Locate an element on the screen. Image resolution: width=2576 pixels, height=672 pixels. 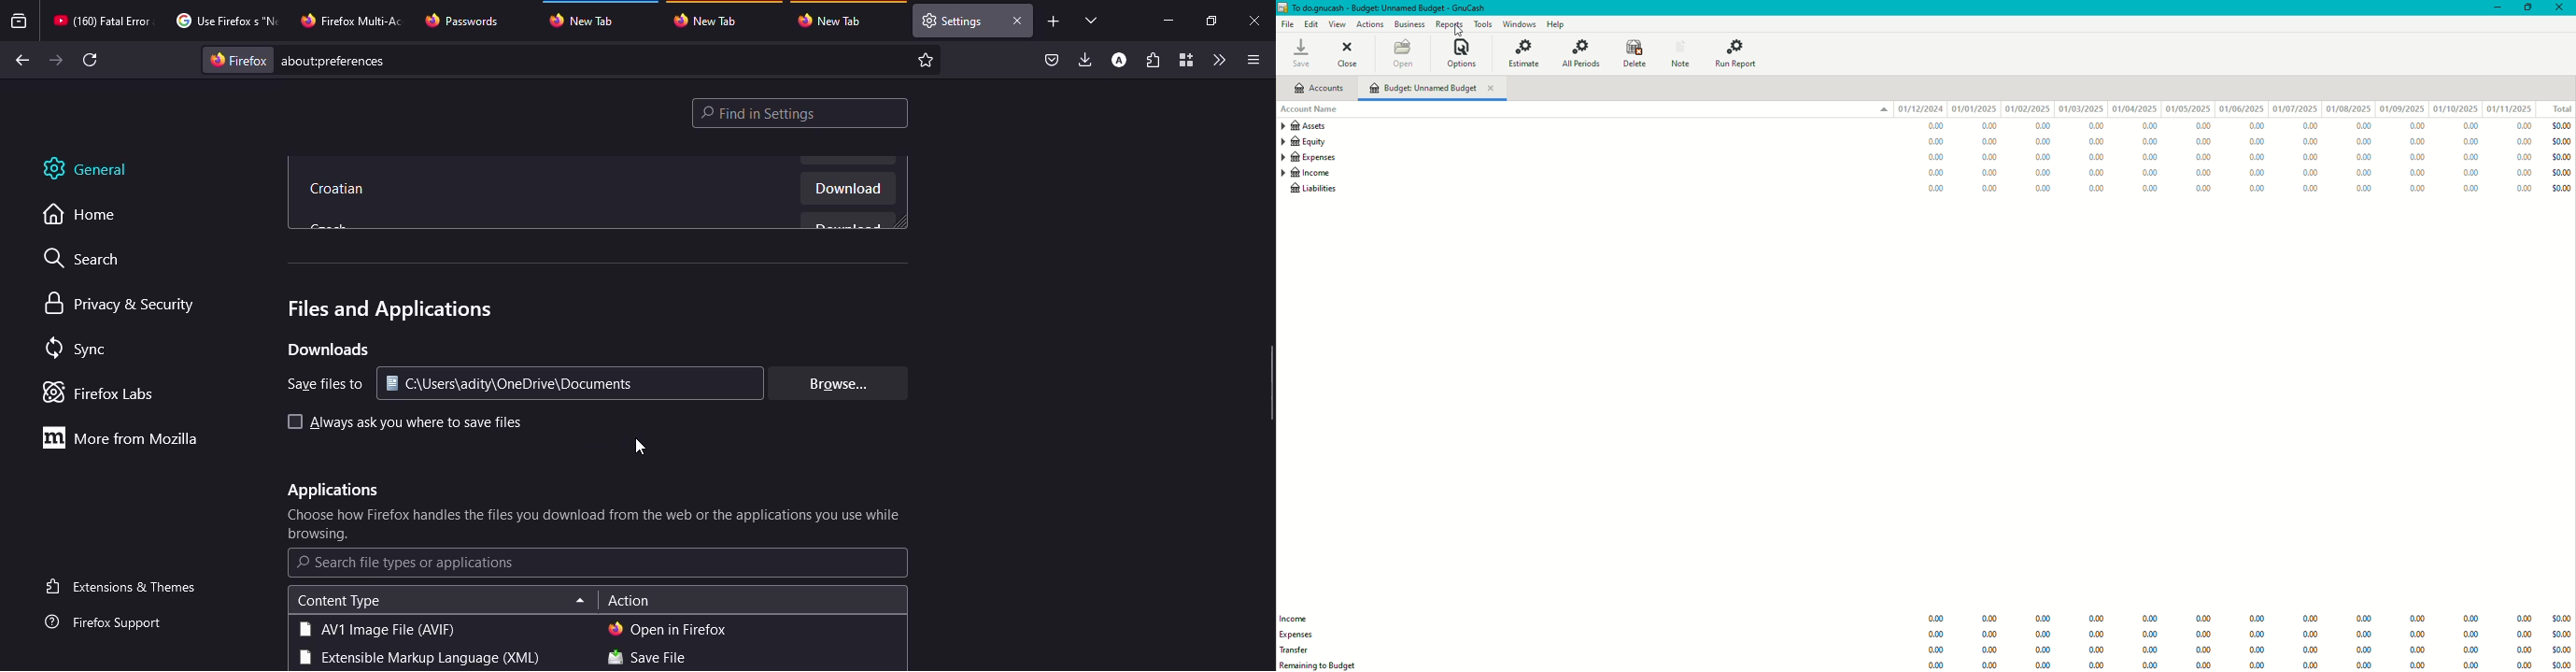
0.00 is located at coordinates (2044, 171).